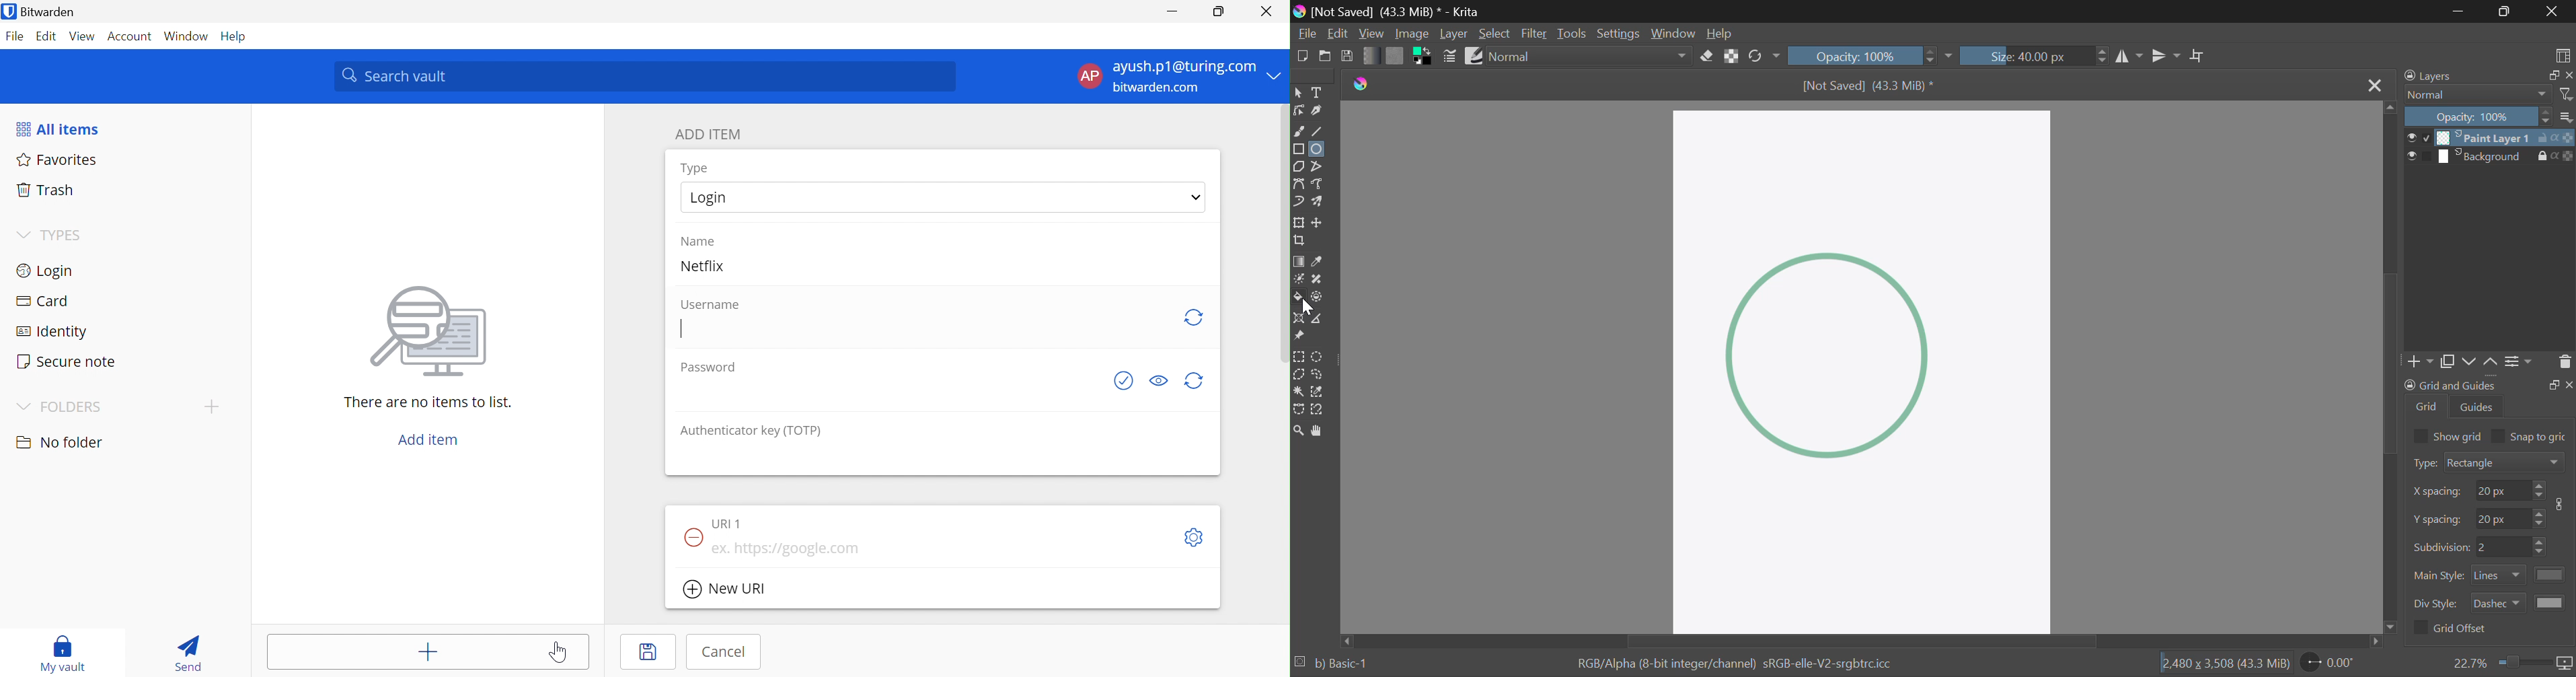  I want to click on Toggle options, so click(1195, 537).